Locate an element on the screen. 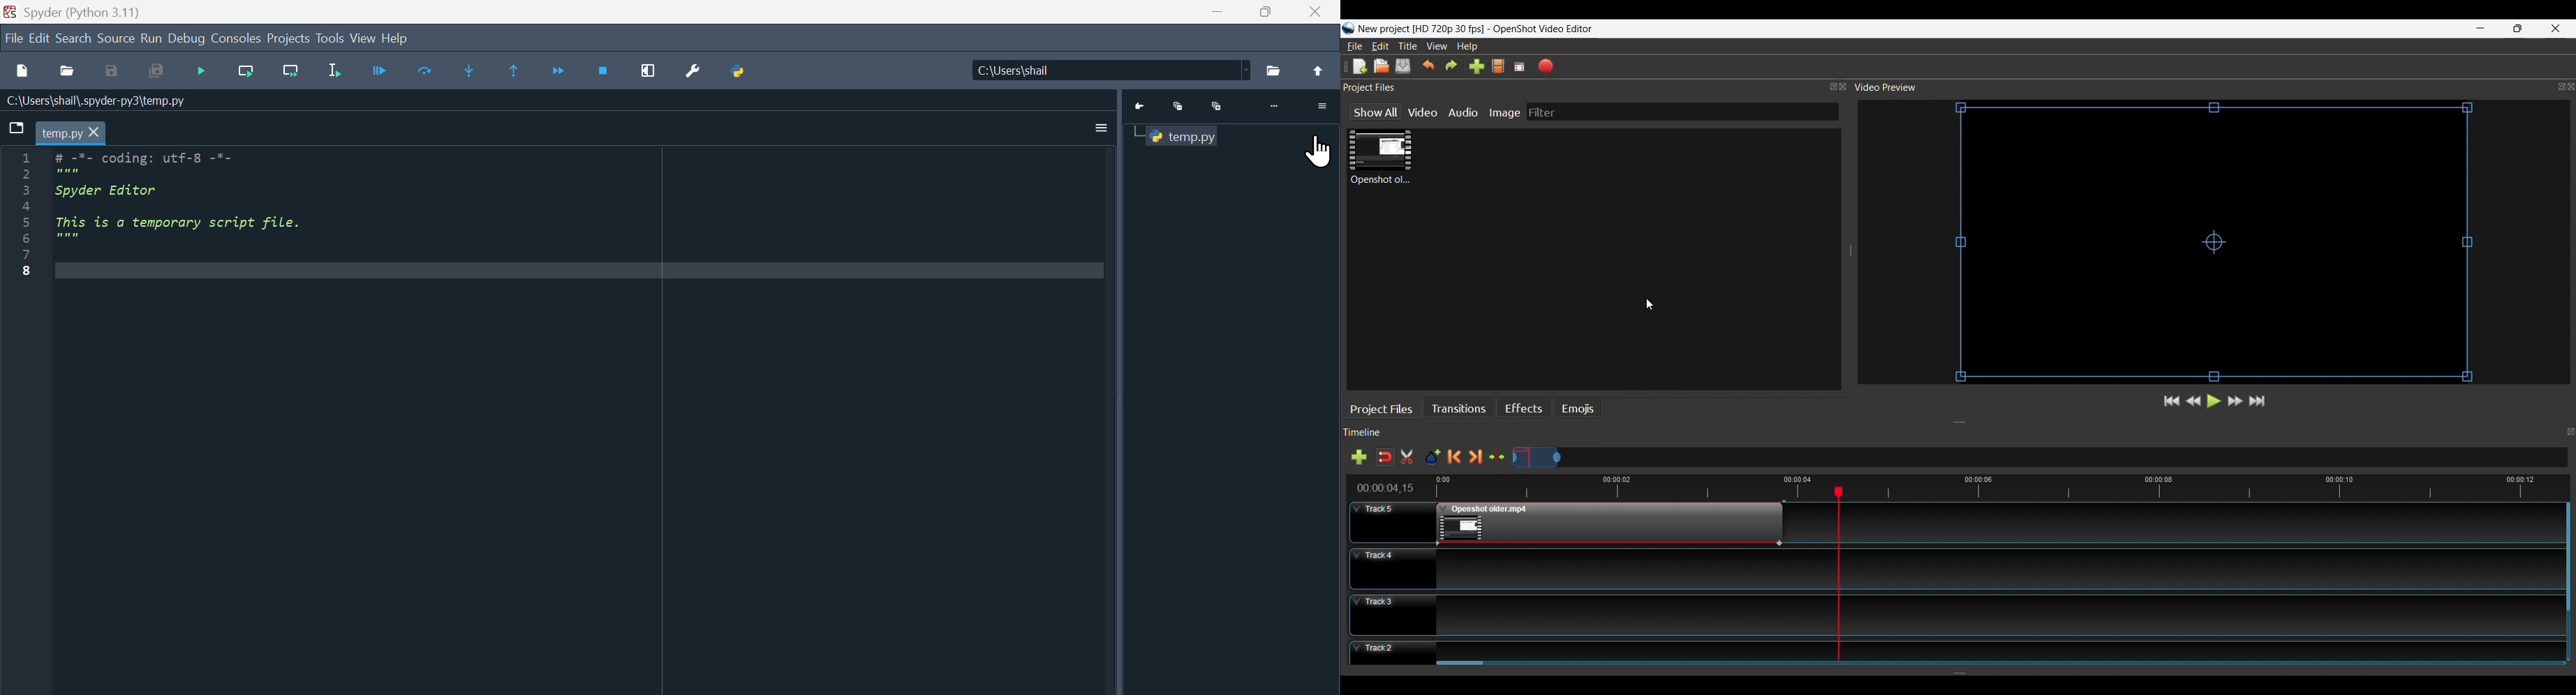  Consoles is located at coordinates (237, 38).